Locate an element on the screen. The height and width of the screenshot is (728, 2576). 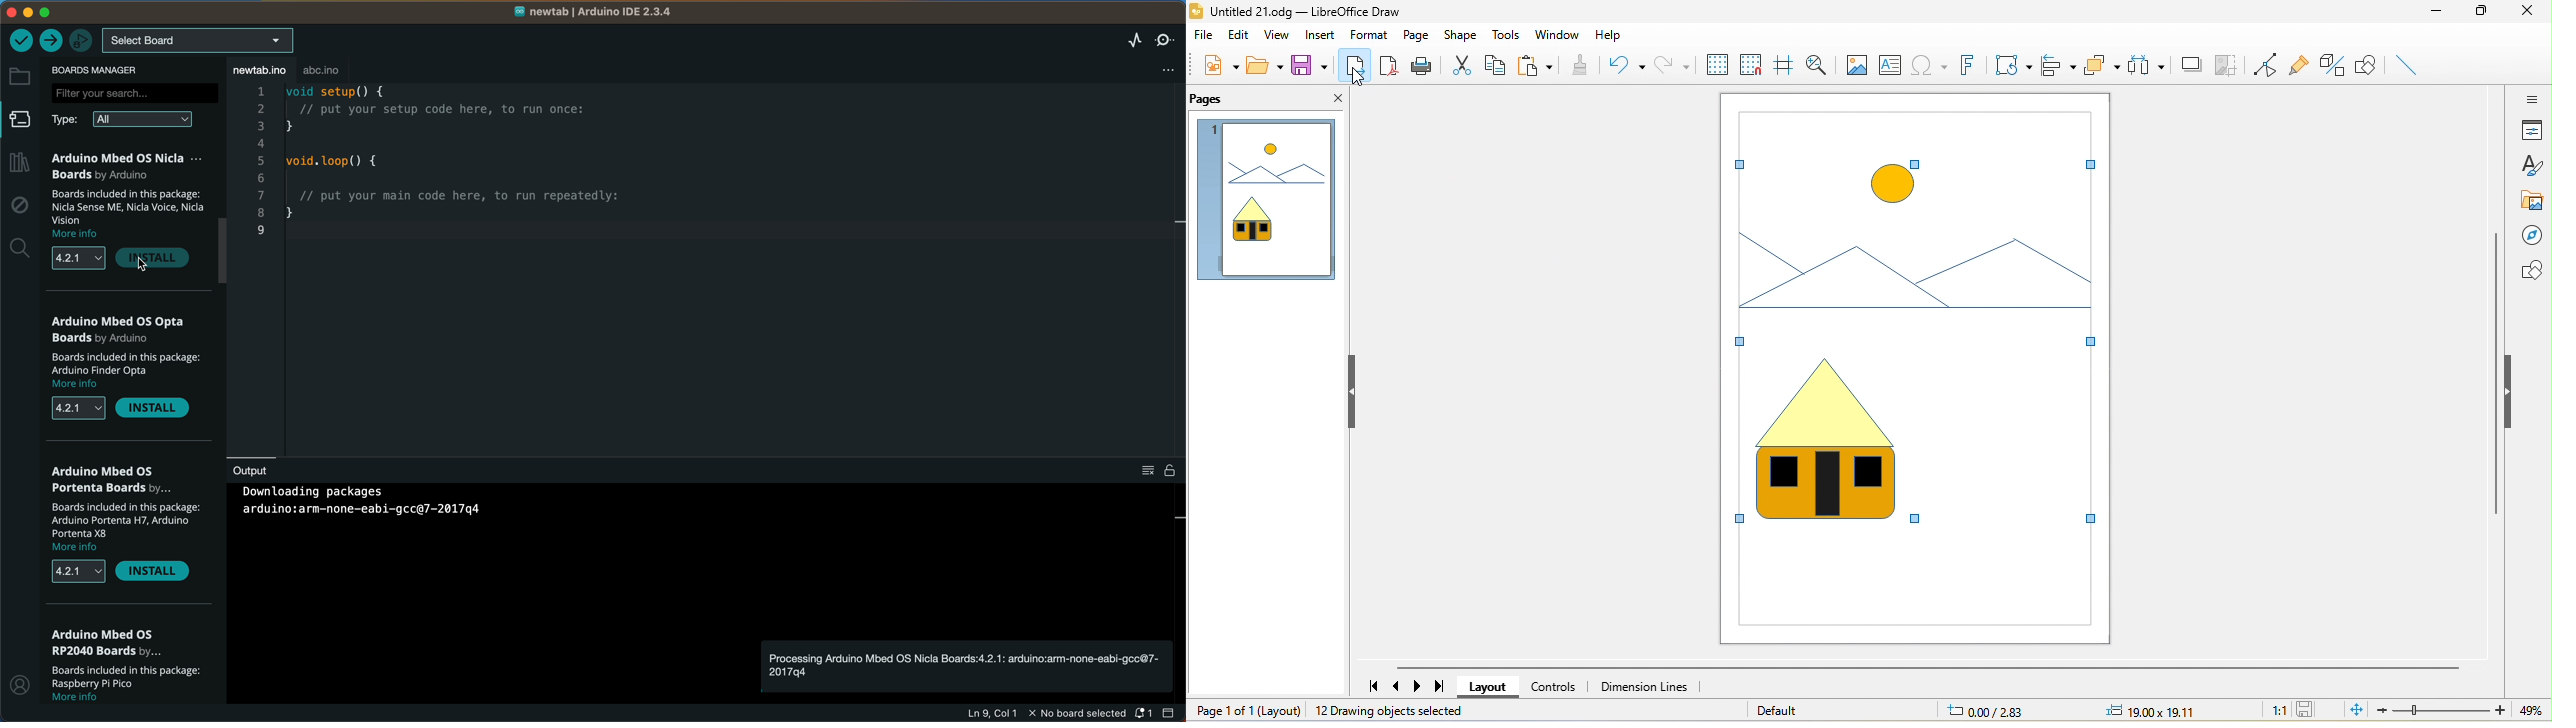
versions is located at coordinates (79, 410).